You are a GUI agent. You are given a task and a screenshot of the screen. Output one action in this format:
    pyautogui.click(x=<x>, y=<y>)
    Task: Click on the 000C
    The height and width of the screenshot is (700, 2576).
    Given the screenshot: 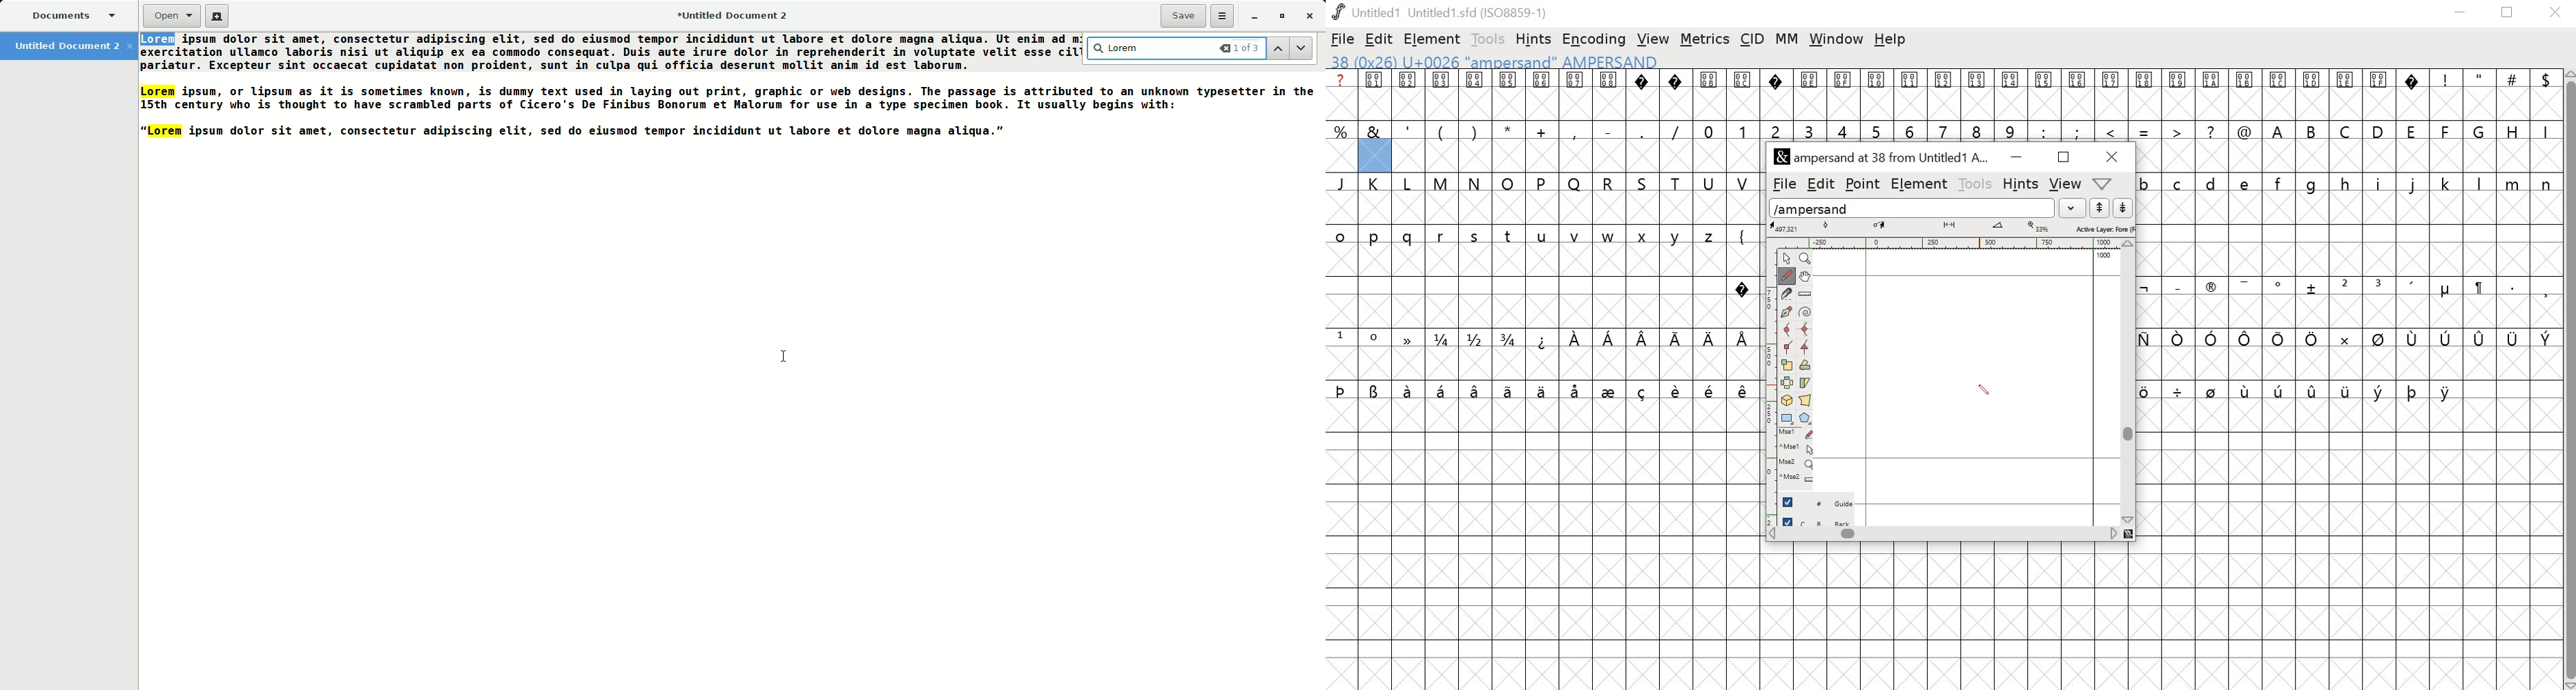 What is the action you would take?
    pyautogui.click(x=1743, y=94)
    